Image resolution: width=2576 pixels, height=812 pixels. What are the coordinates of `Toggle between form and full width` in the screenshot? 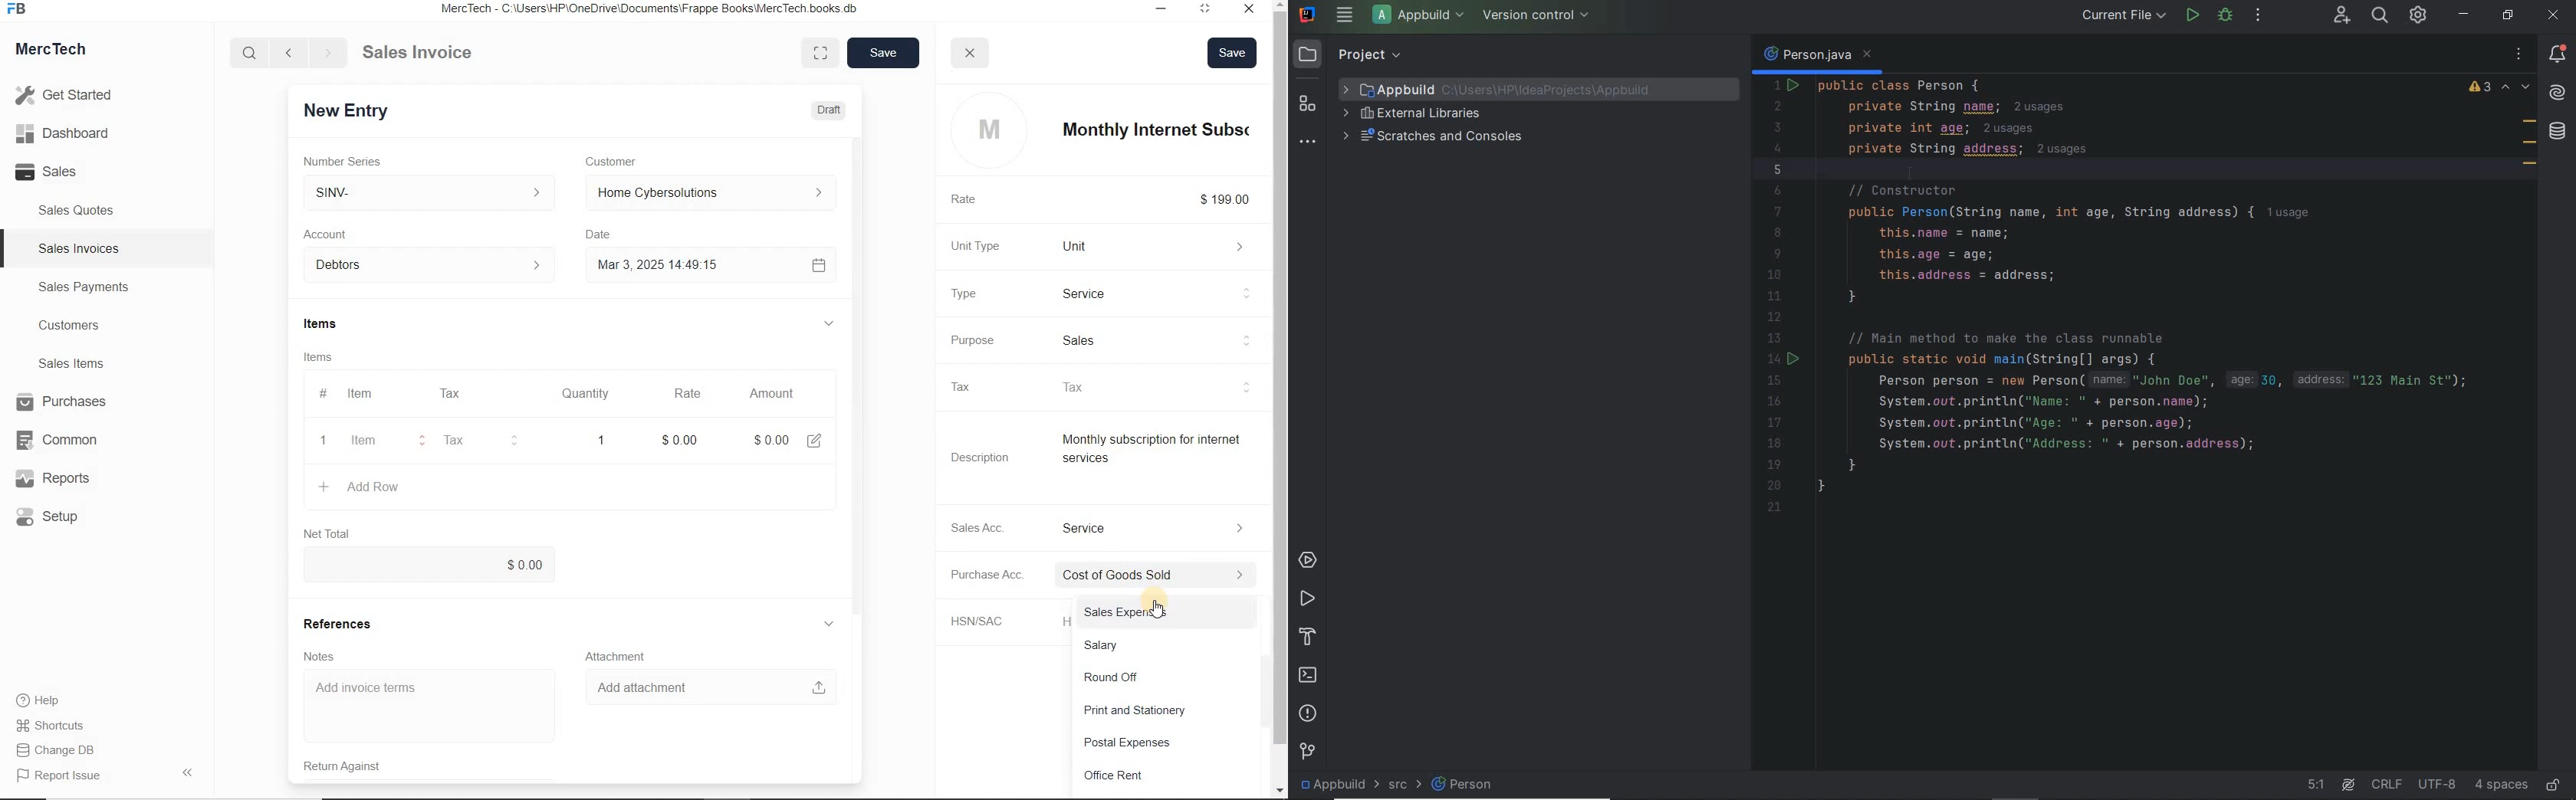 It's located at (820, 51).